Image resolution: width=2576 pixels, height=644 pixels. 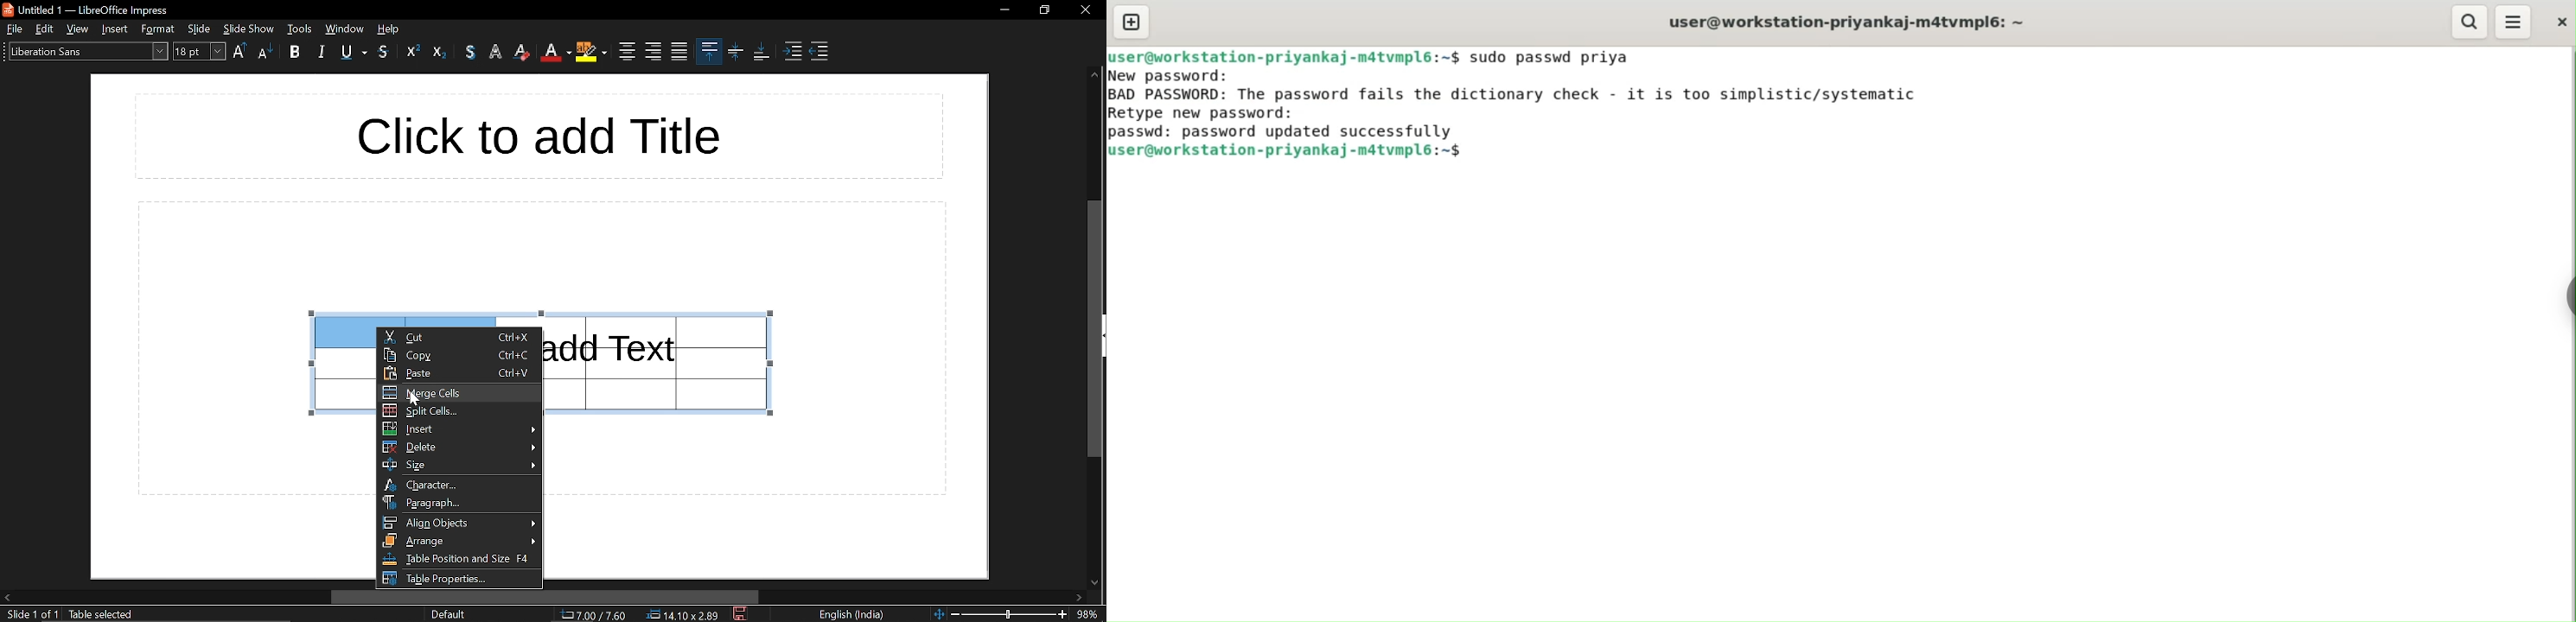 What do you see at coordinates (1094, 77) in the screenshot?
I see `move up` at bounding box center [1094, 77].